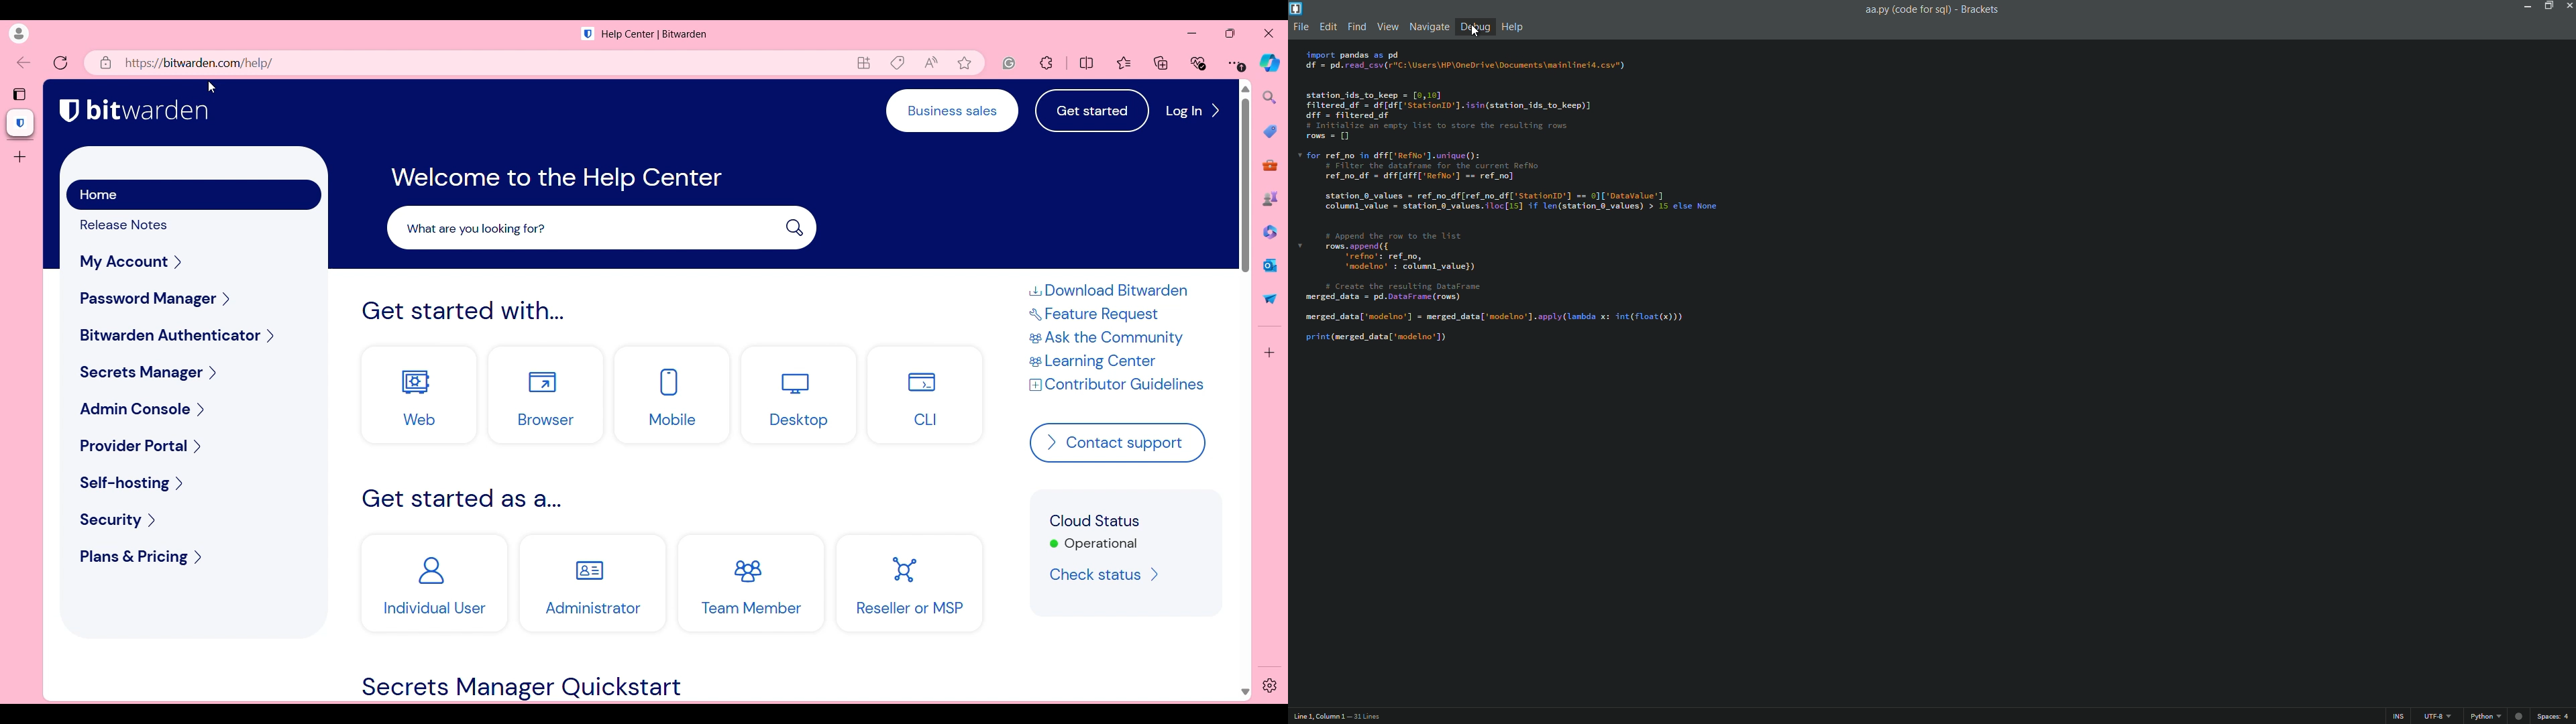 Image resolution: width=2576 pixels, height=728 pixels. What do you see at coordinates (1907, 9) in the screenshot?
I see `aa.py(code for sql)` at bounding box center [1907, 9].